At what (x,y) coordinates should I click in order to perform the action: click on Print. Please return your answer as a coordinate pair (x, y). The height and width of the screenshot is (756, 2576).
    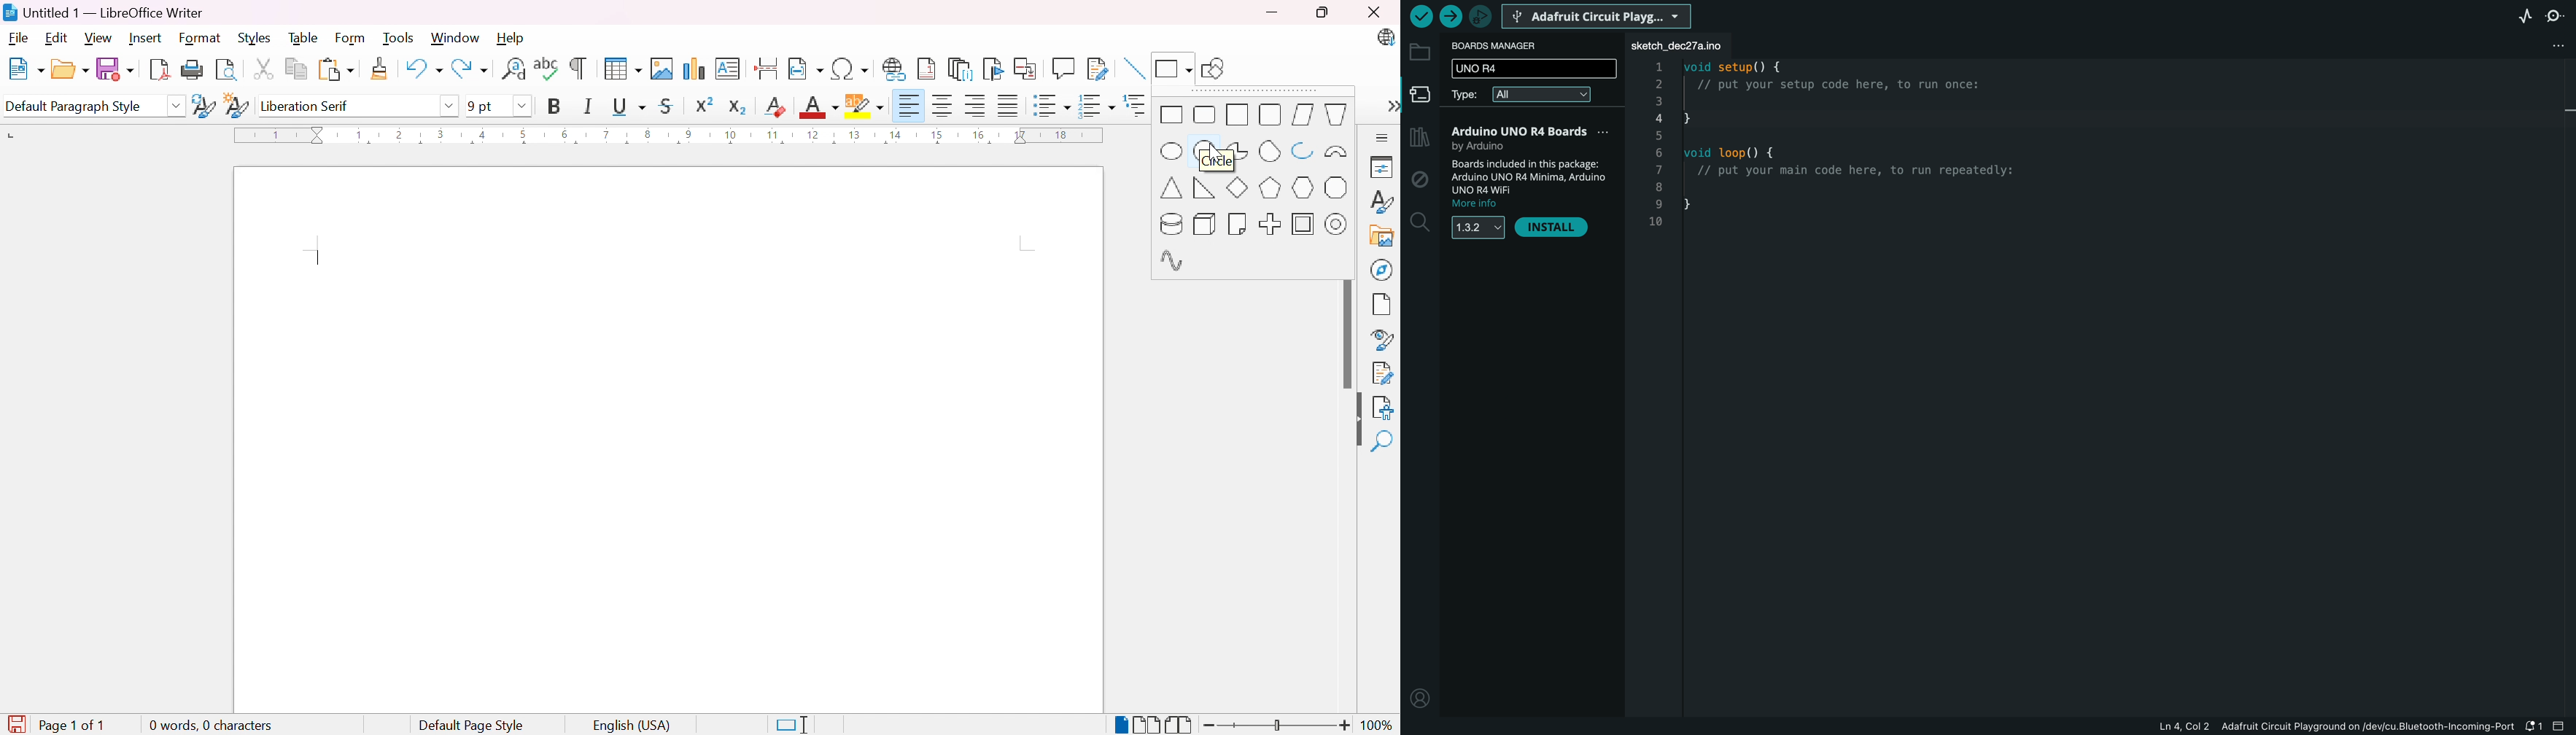
    Looking at the image, I should click on (193, 69).